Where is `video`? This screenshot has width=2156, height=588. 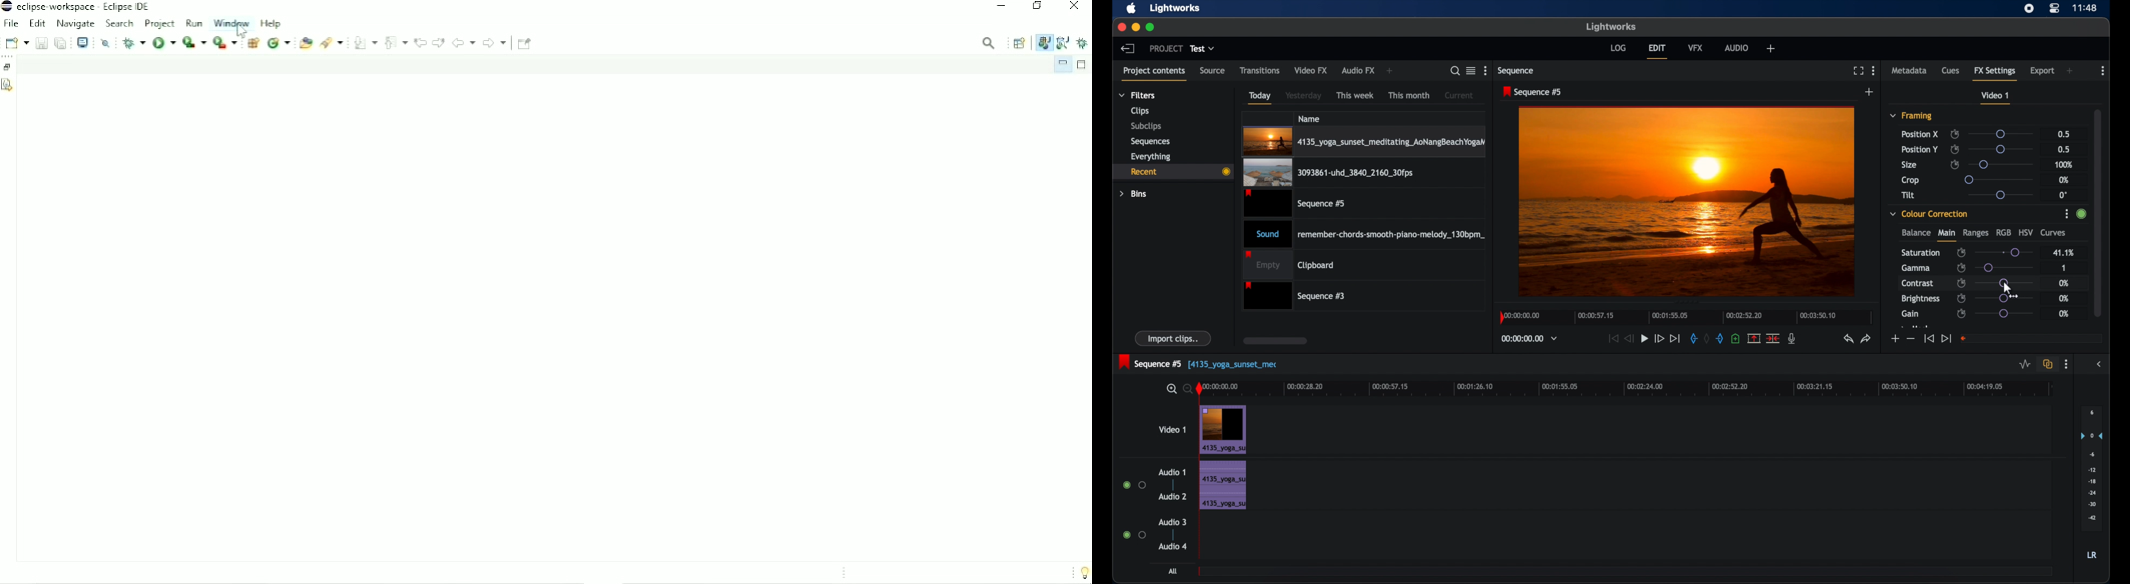
video is located at coordinates (1223, 429).